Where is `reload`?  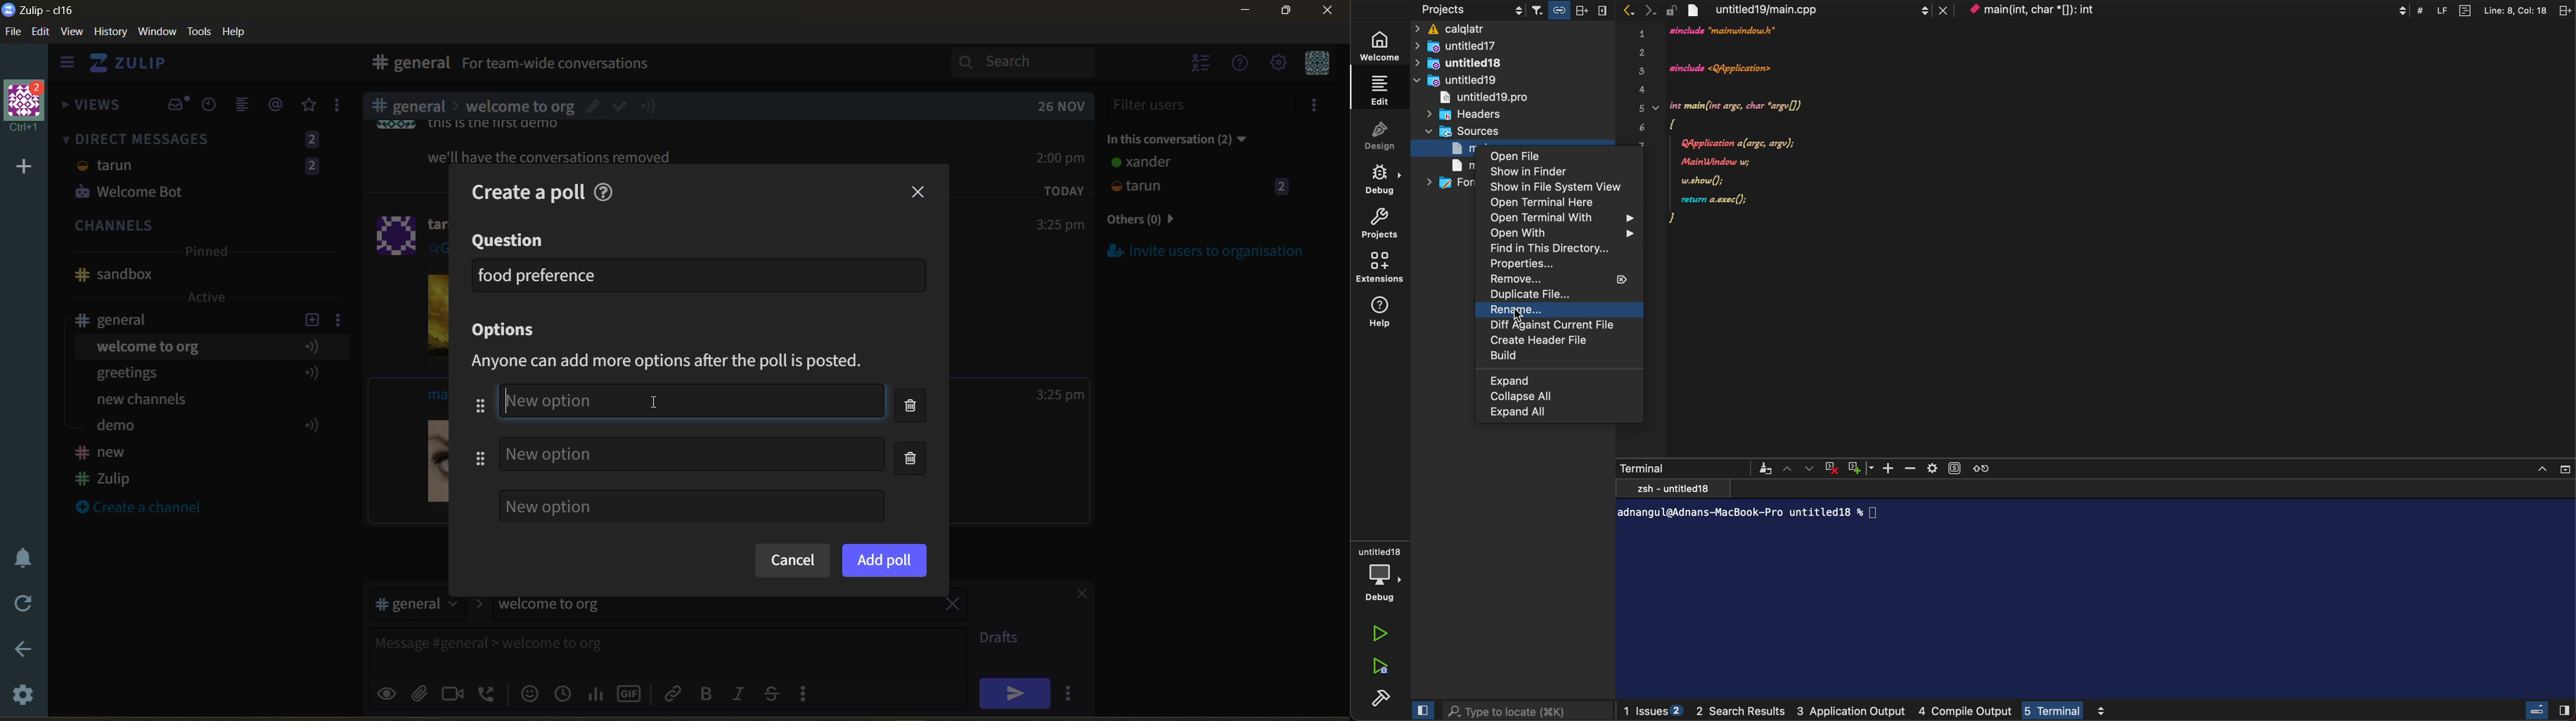
reload is located at coordinates (20, 604).